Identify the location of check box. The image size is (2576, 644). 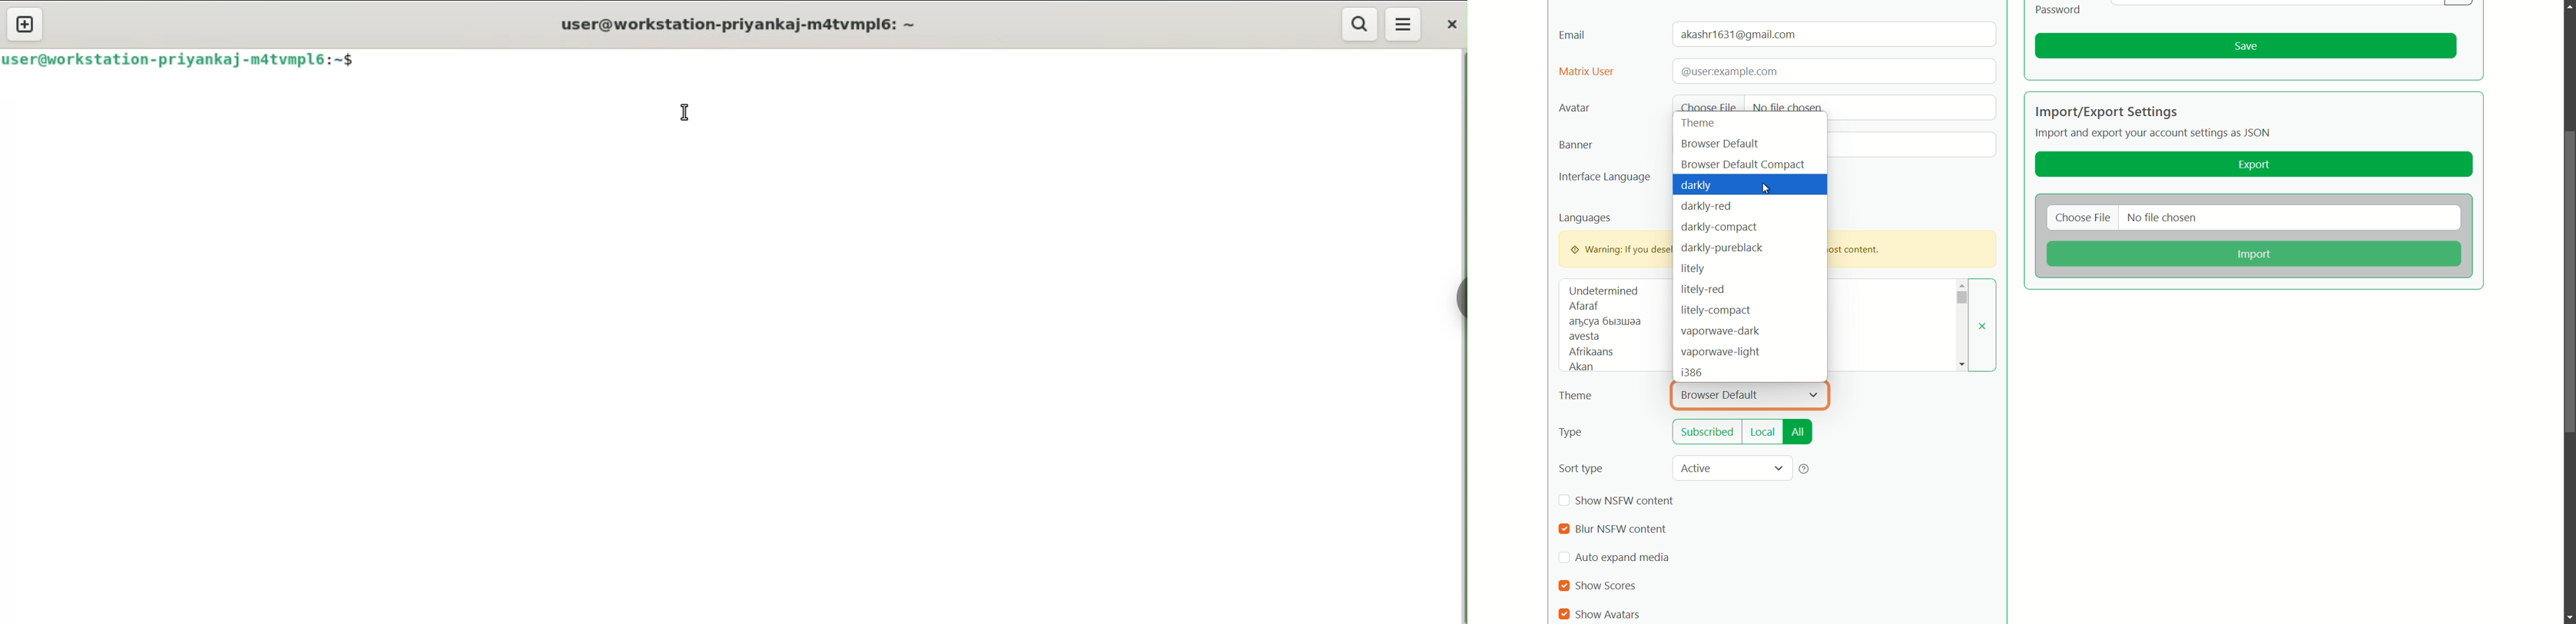
(1564, 559).